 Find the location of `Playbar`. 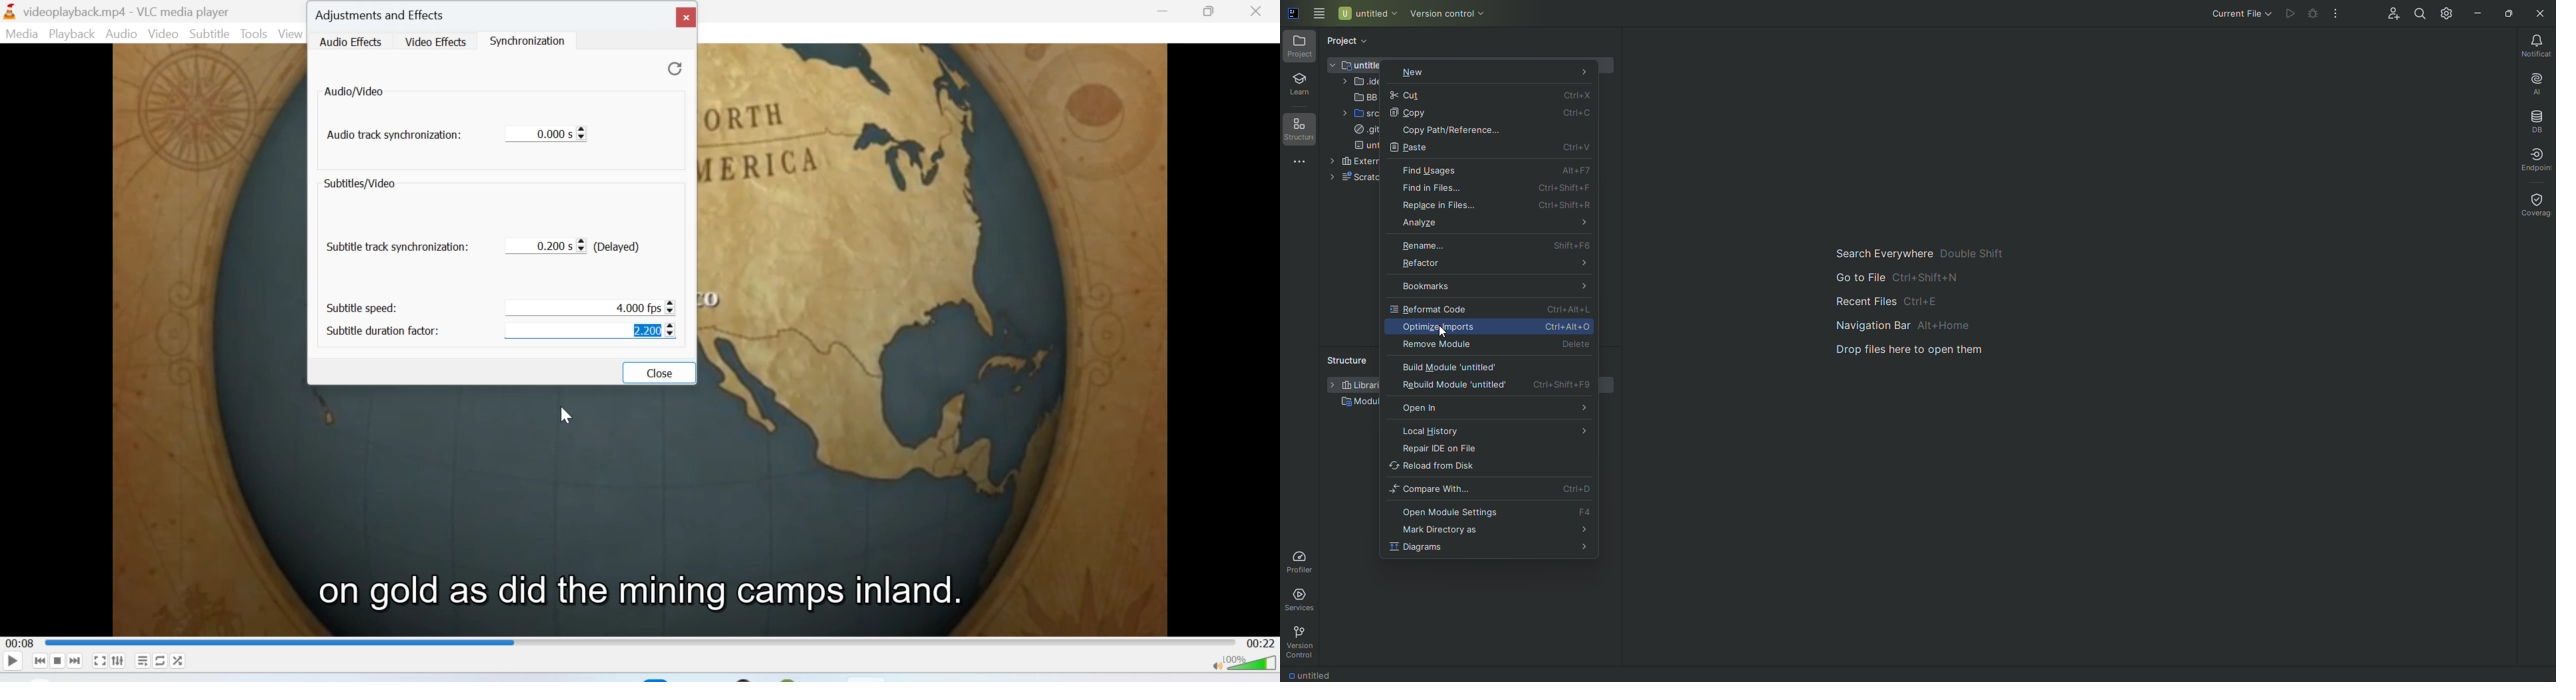

Playbar is located at coordinates (645, 642).